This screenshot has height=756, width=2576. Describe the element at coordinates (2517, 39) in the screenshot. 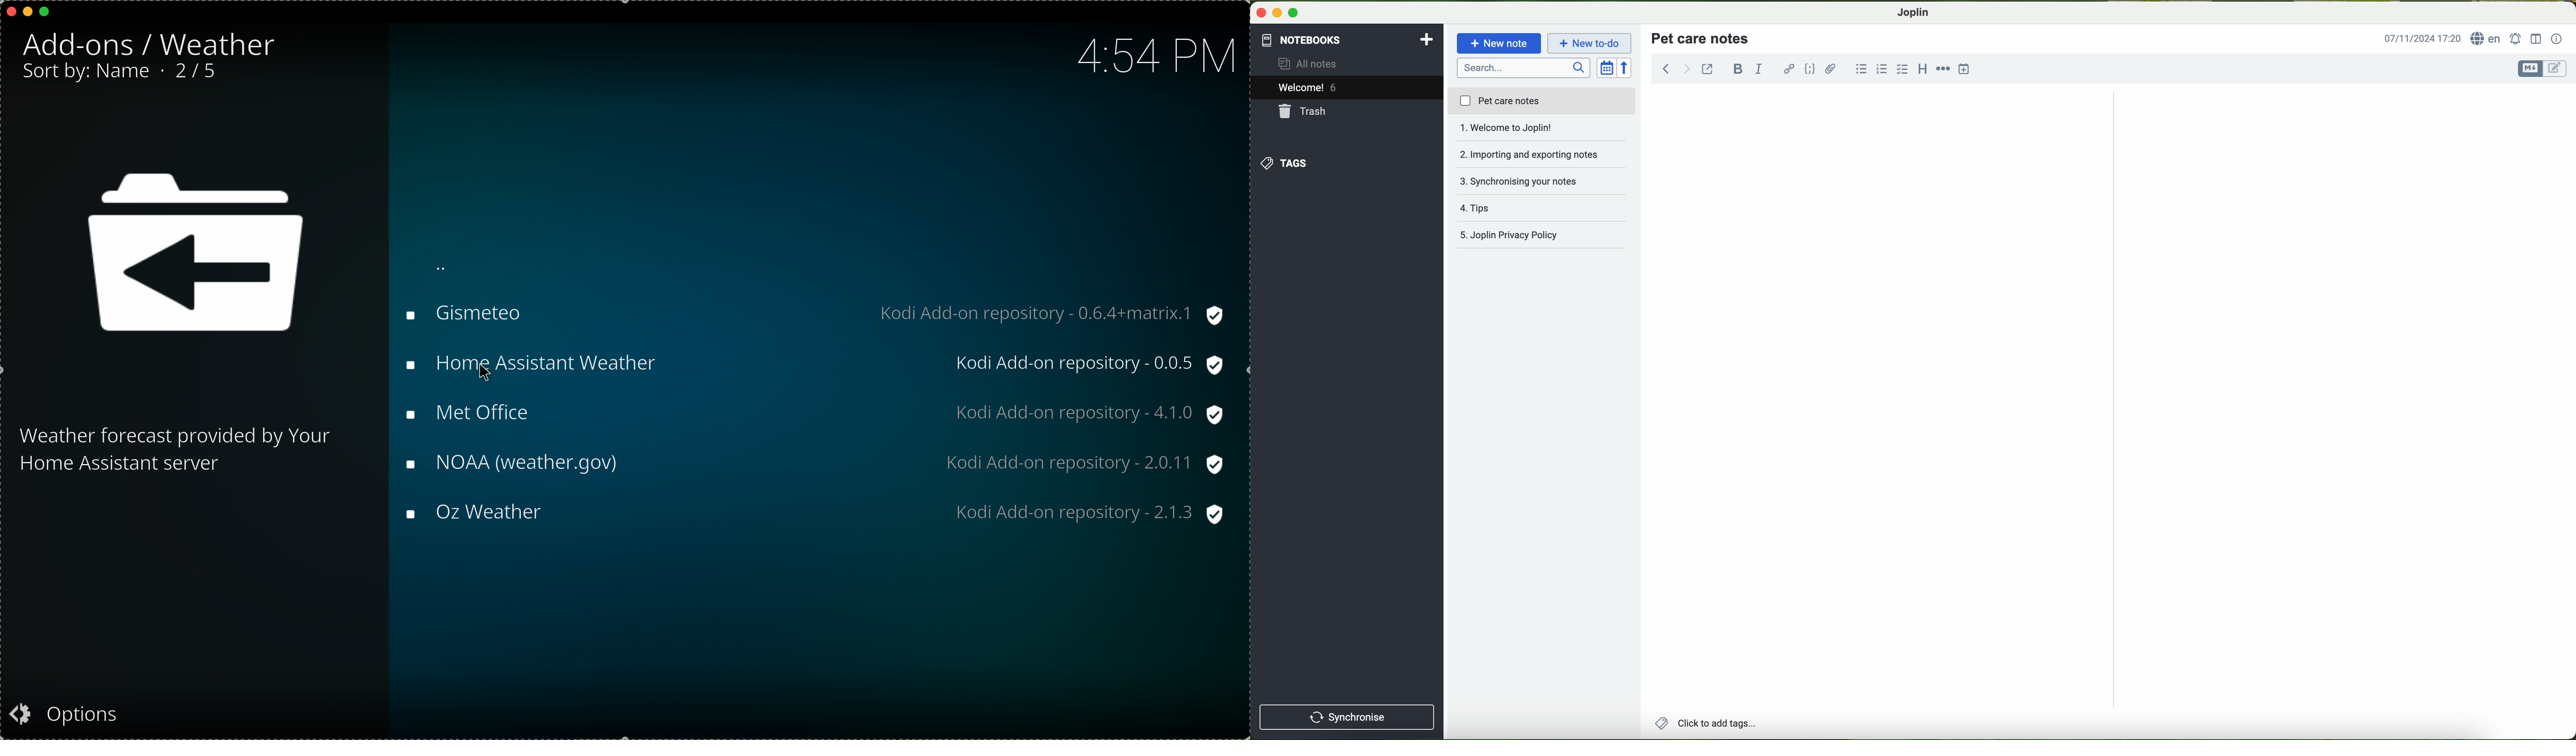

I see `set alarm` at that location.